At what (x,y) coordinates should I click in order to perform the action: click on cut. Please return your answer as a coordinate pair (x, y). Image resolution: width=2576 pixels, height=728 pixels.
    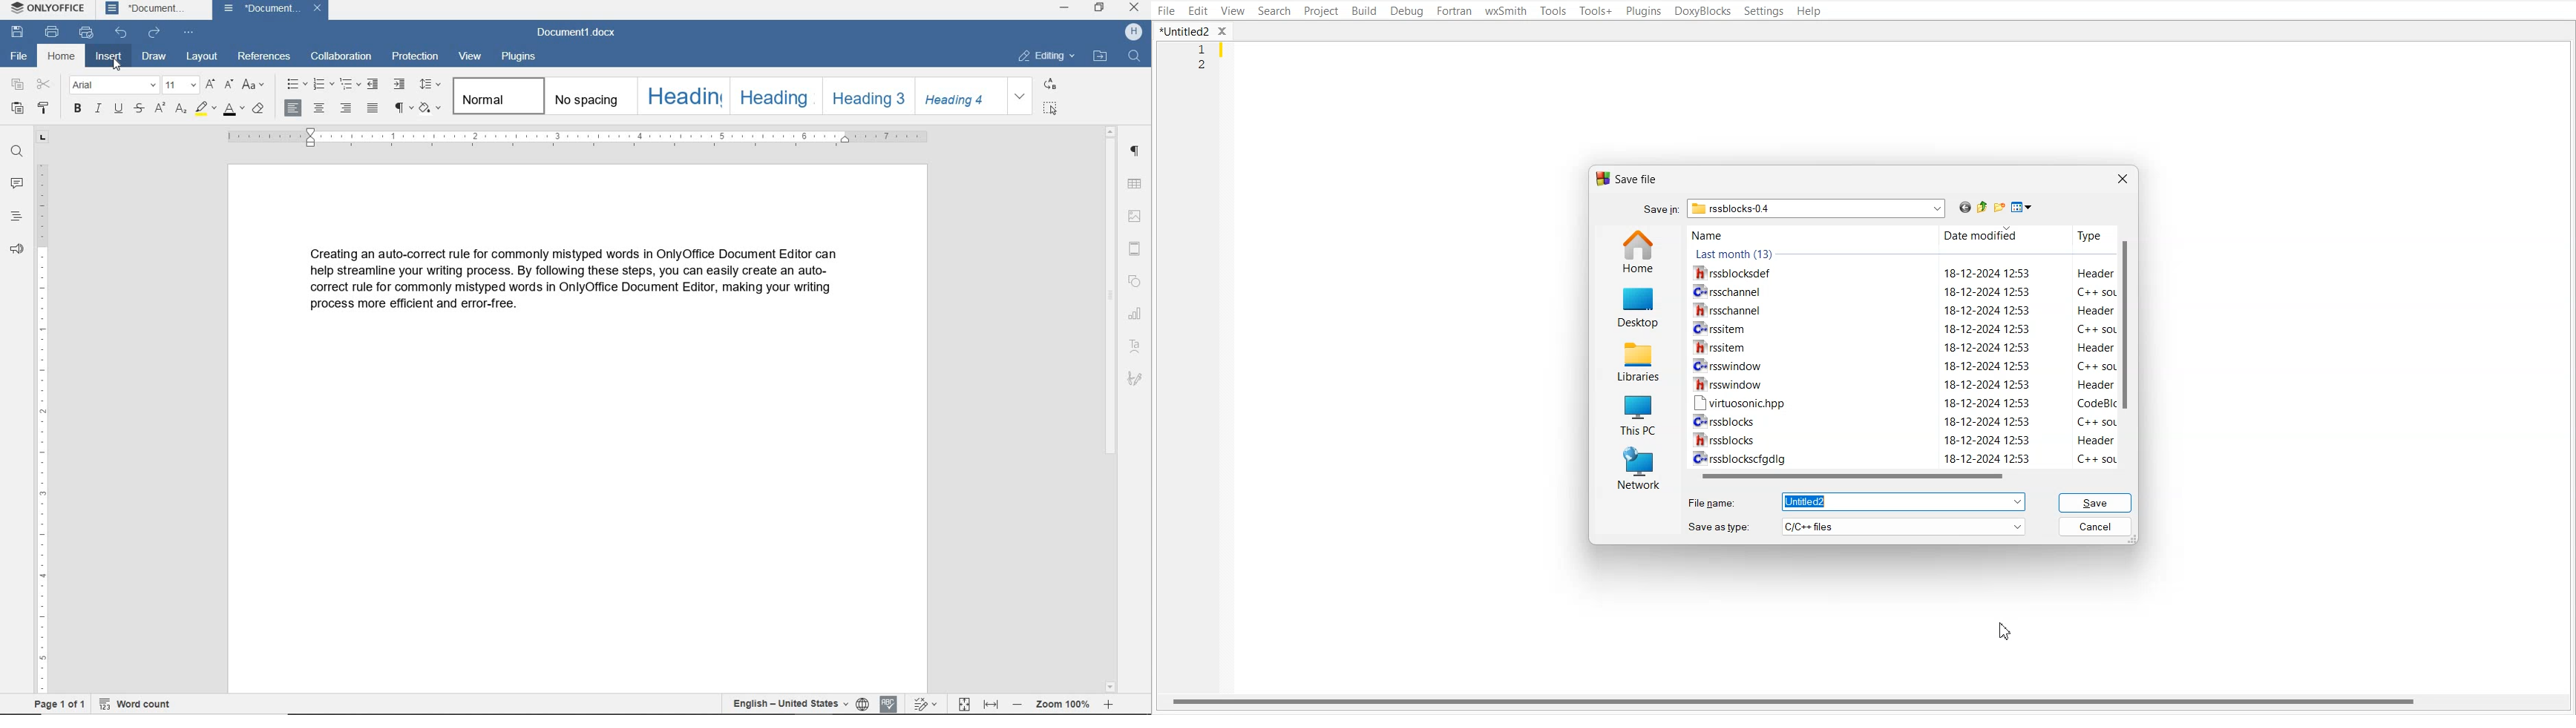
    Looking at the image, I should click on (42, 86).